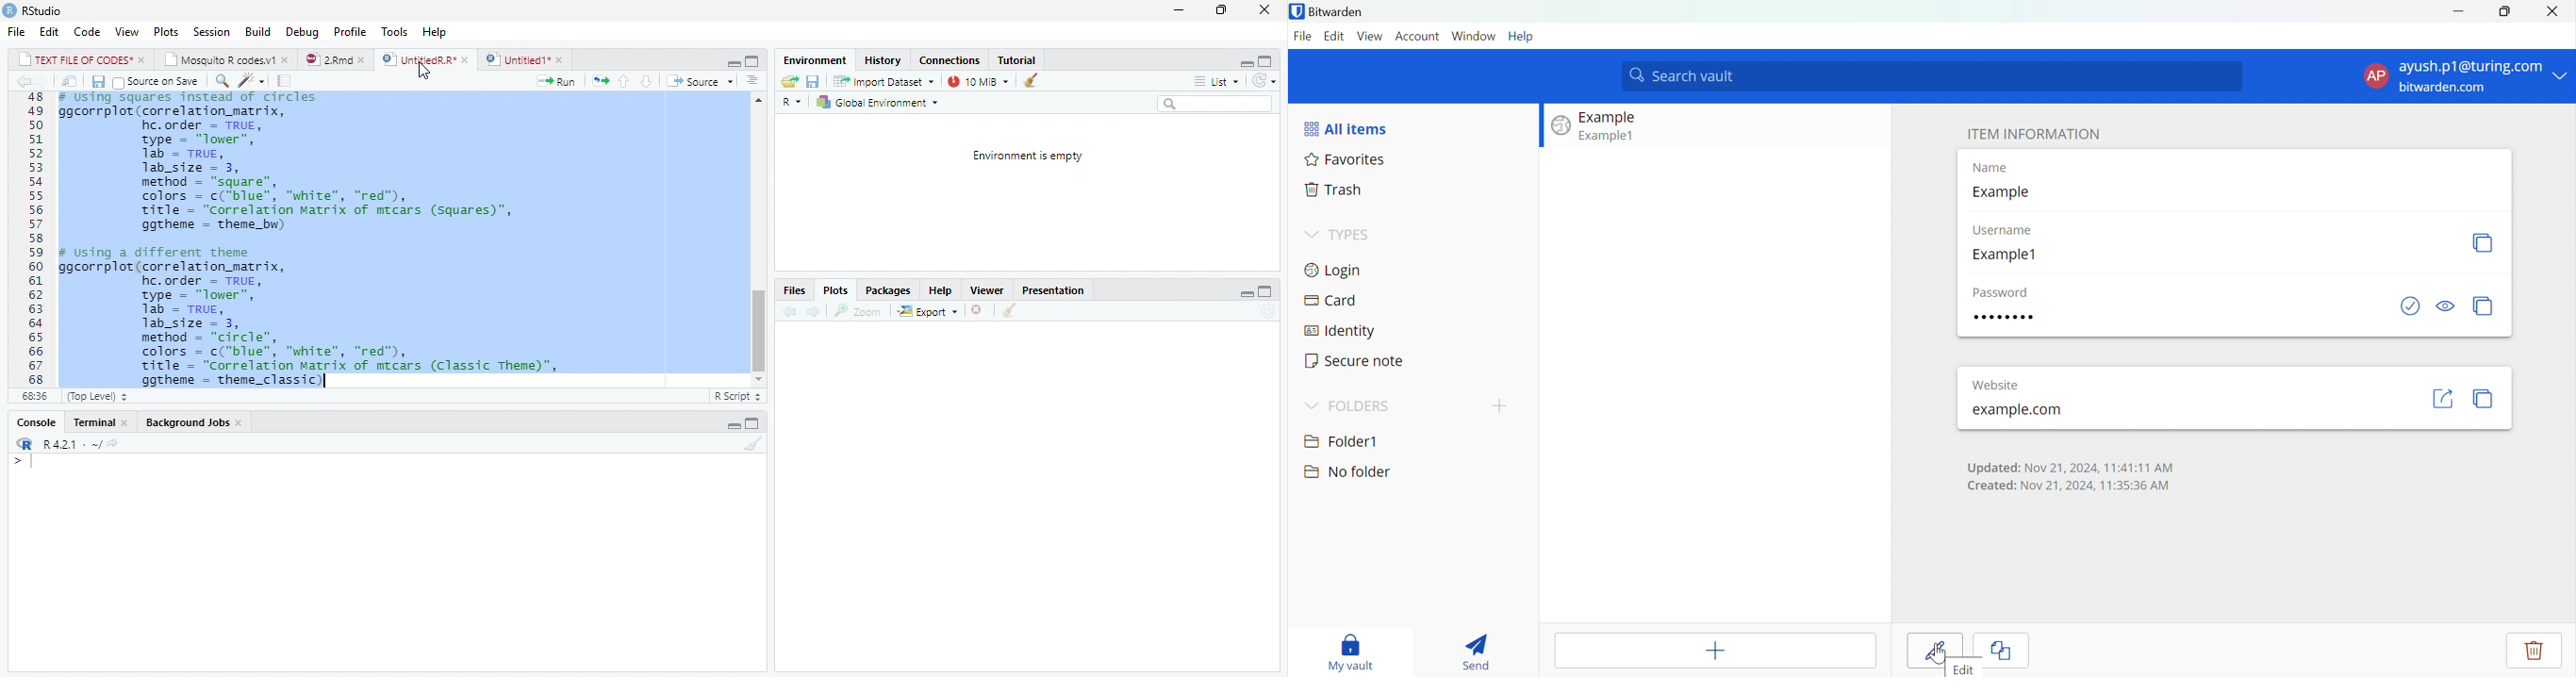 The width and height of the screenshot is (2576, 700). Describe the element at coordinates (752, 60) in the screenshot. I see `hide console` at that location.